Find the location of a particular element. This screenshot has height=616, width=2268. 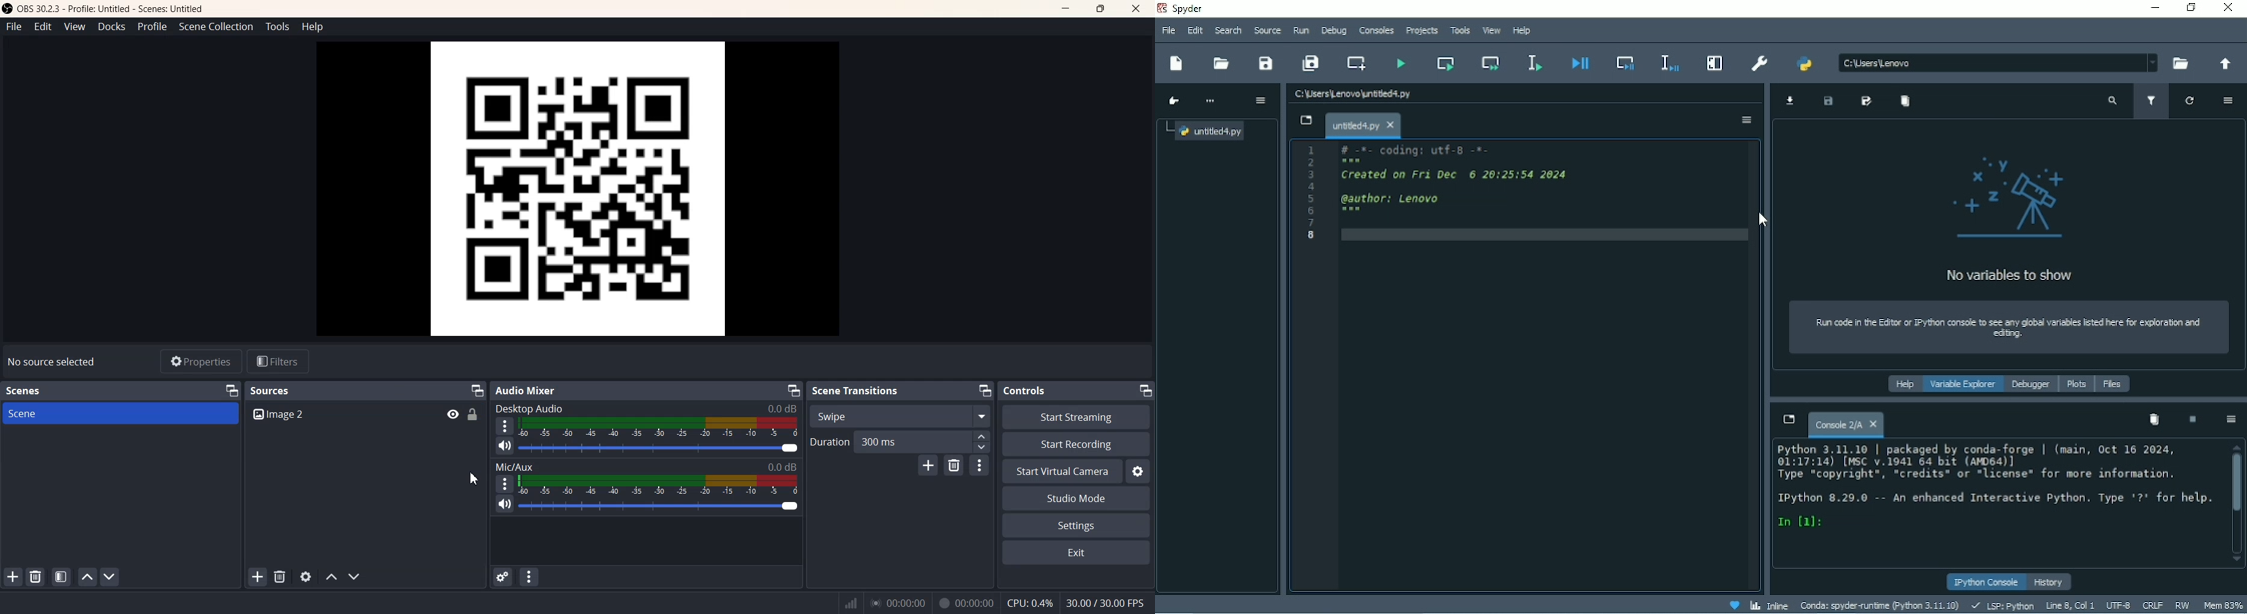

Options is located at coordinates (2231, 421).